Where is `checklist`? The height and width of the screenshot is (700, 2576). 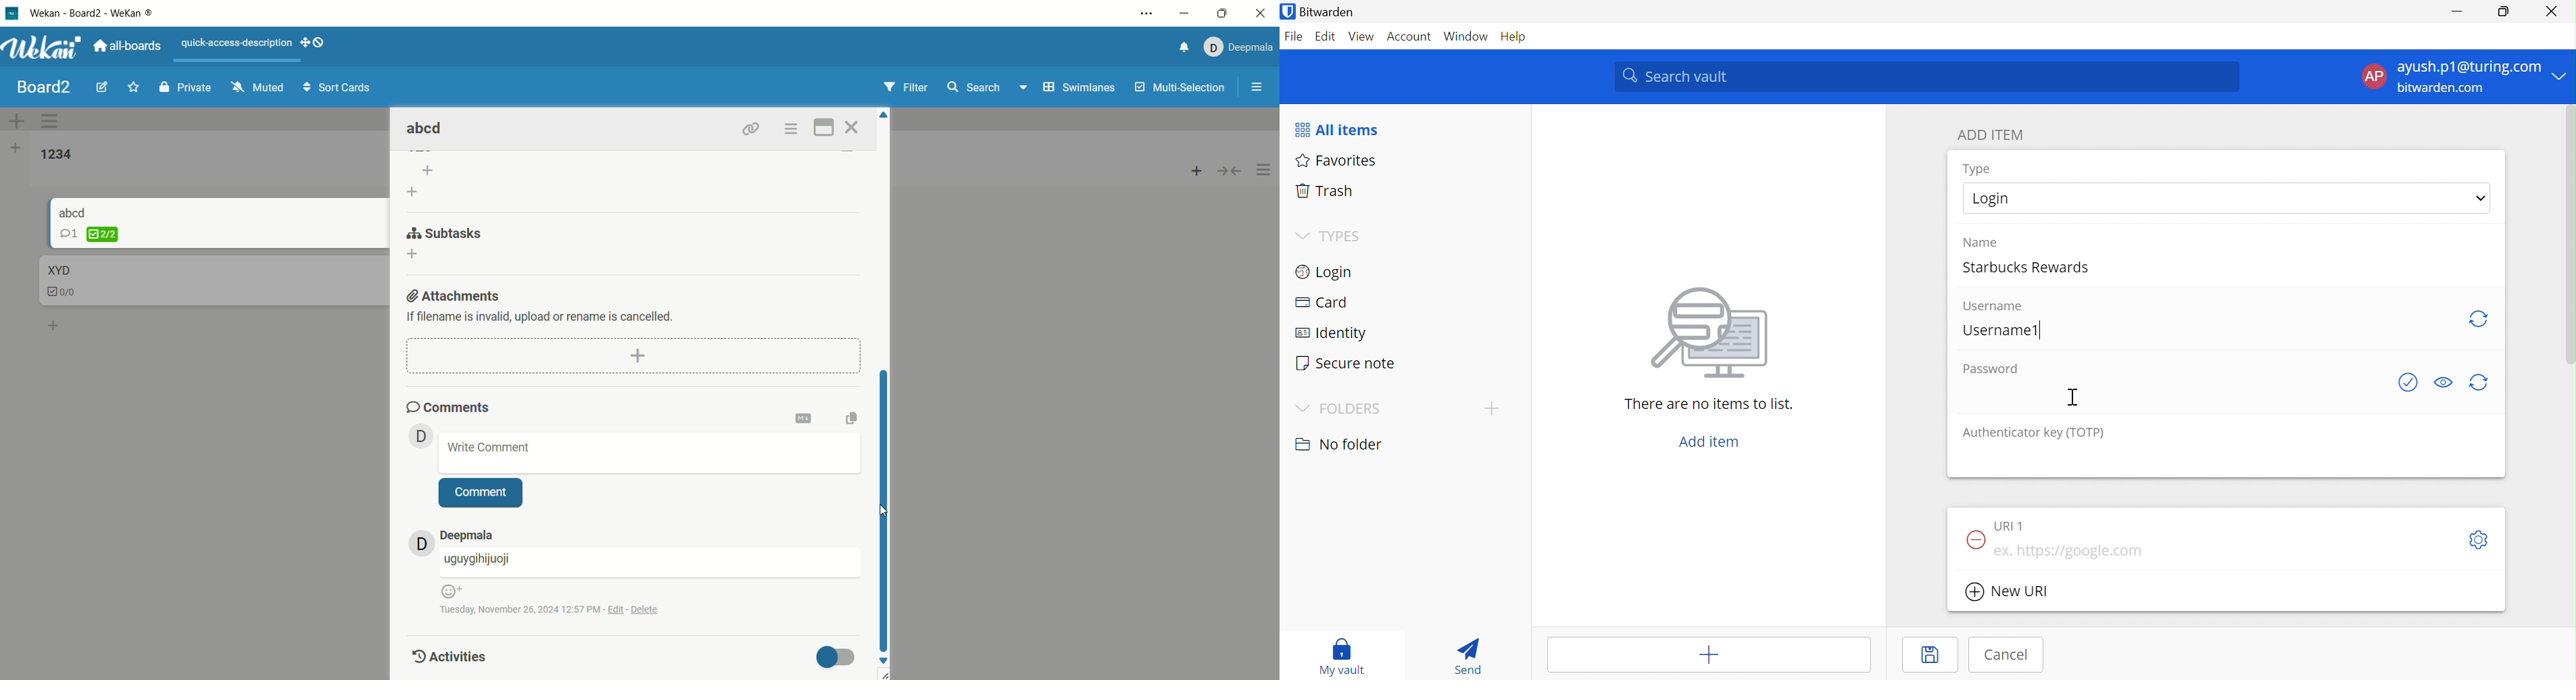
checklist is located at coordinates (63, 293).